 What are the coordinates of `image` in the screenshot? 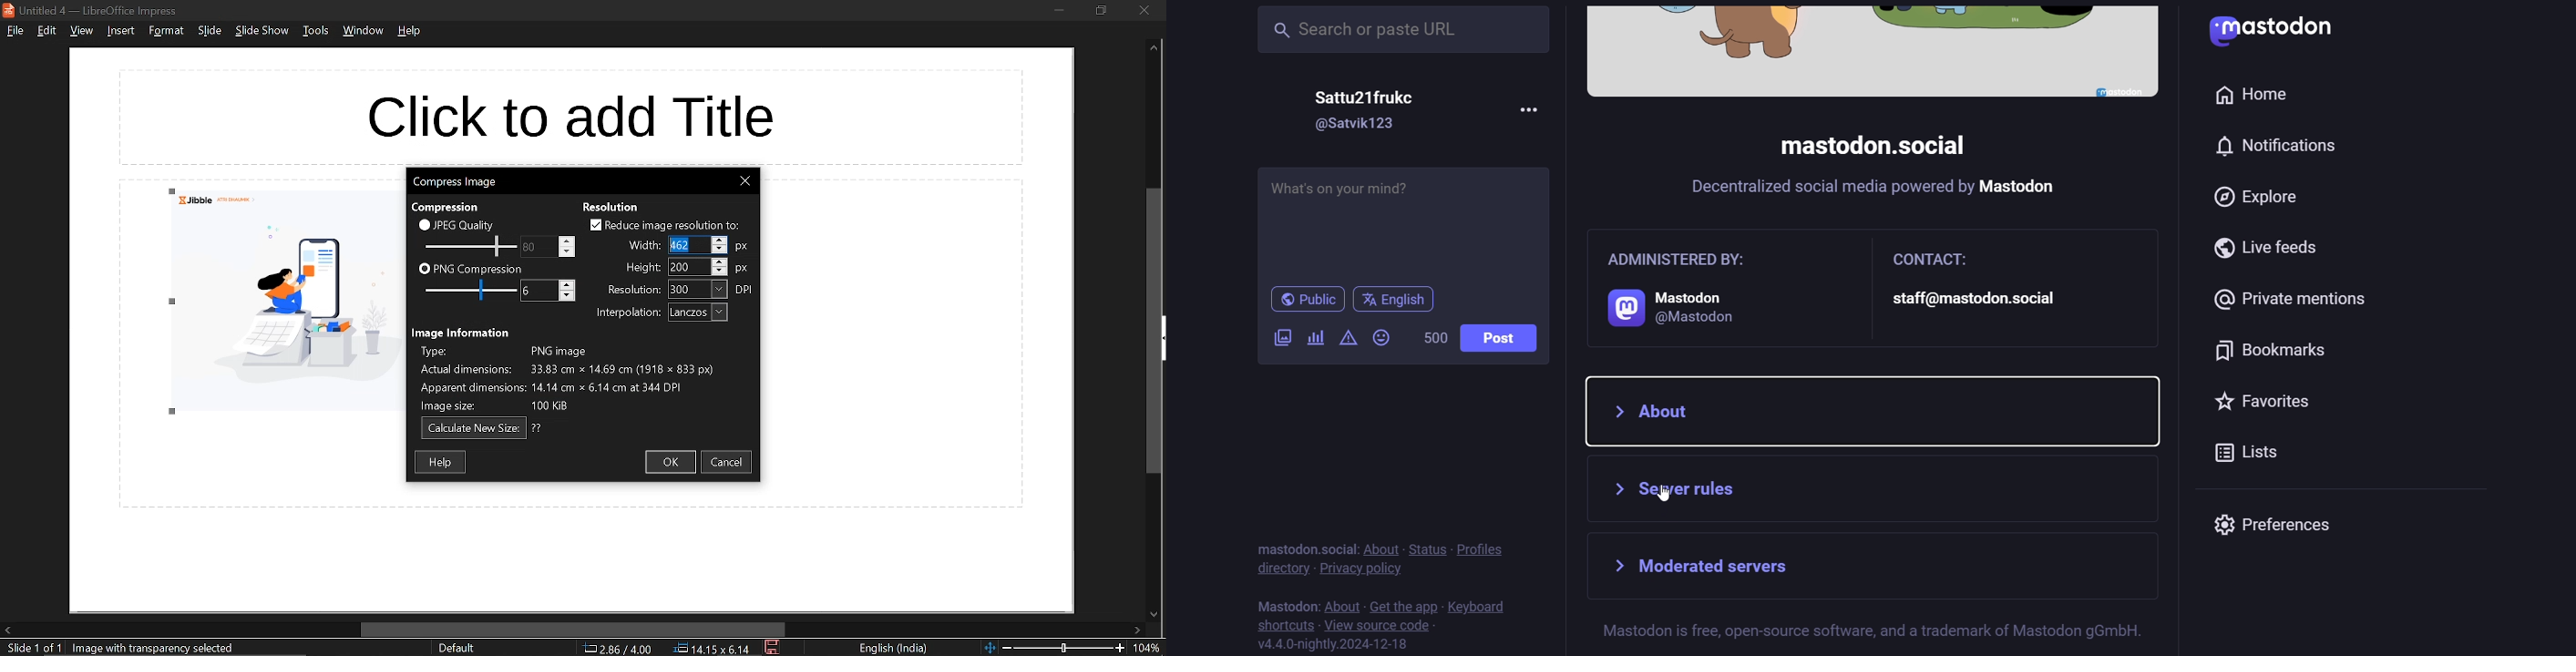 It's located at (1872, 51).